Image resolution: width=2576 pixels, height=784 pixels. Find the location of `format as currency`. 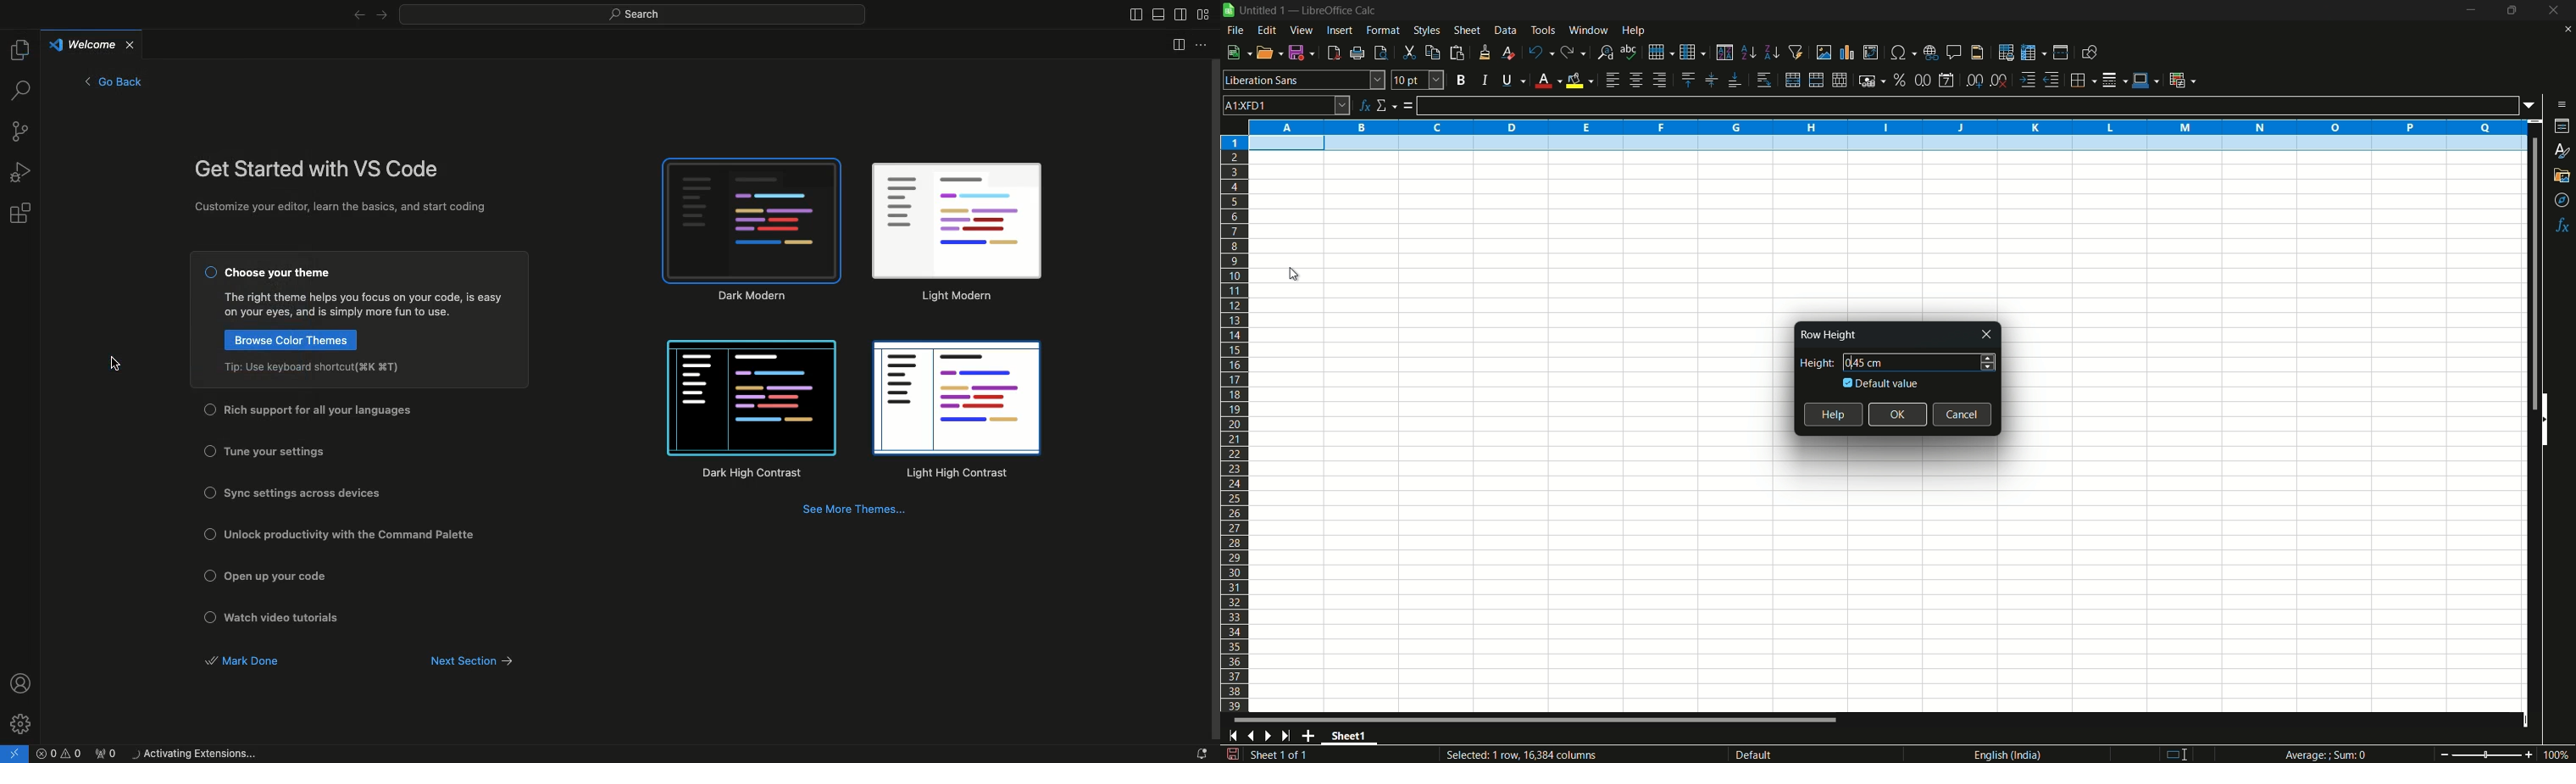

format as currency is located at coordinates (1872, 81).